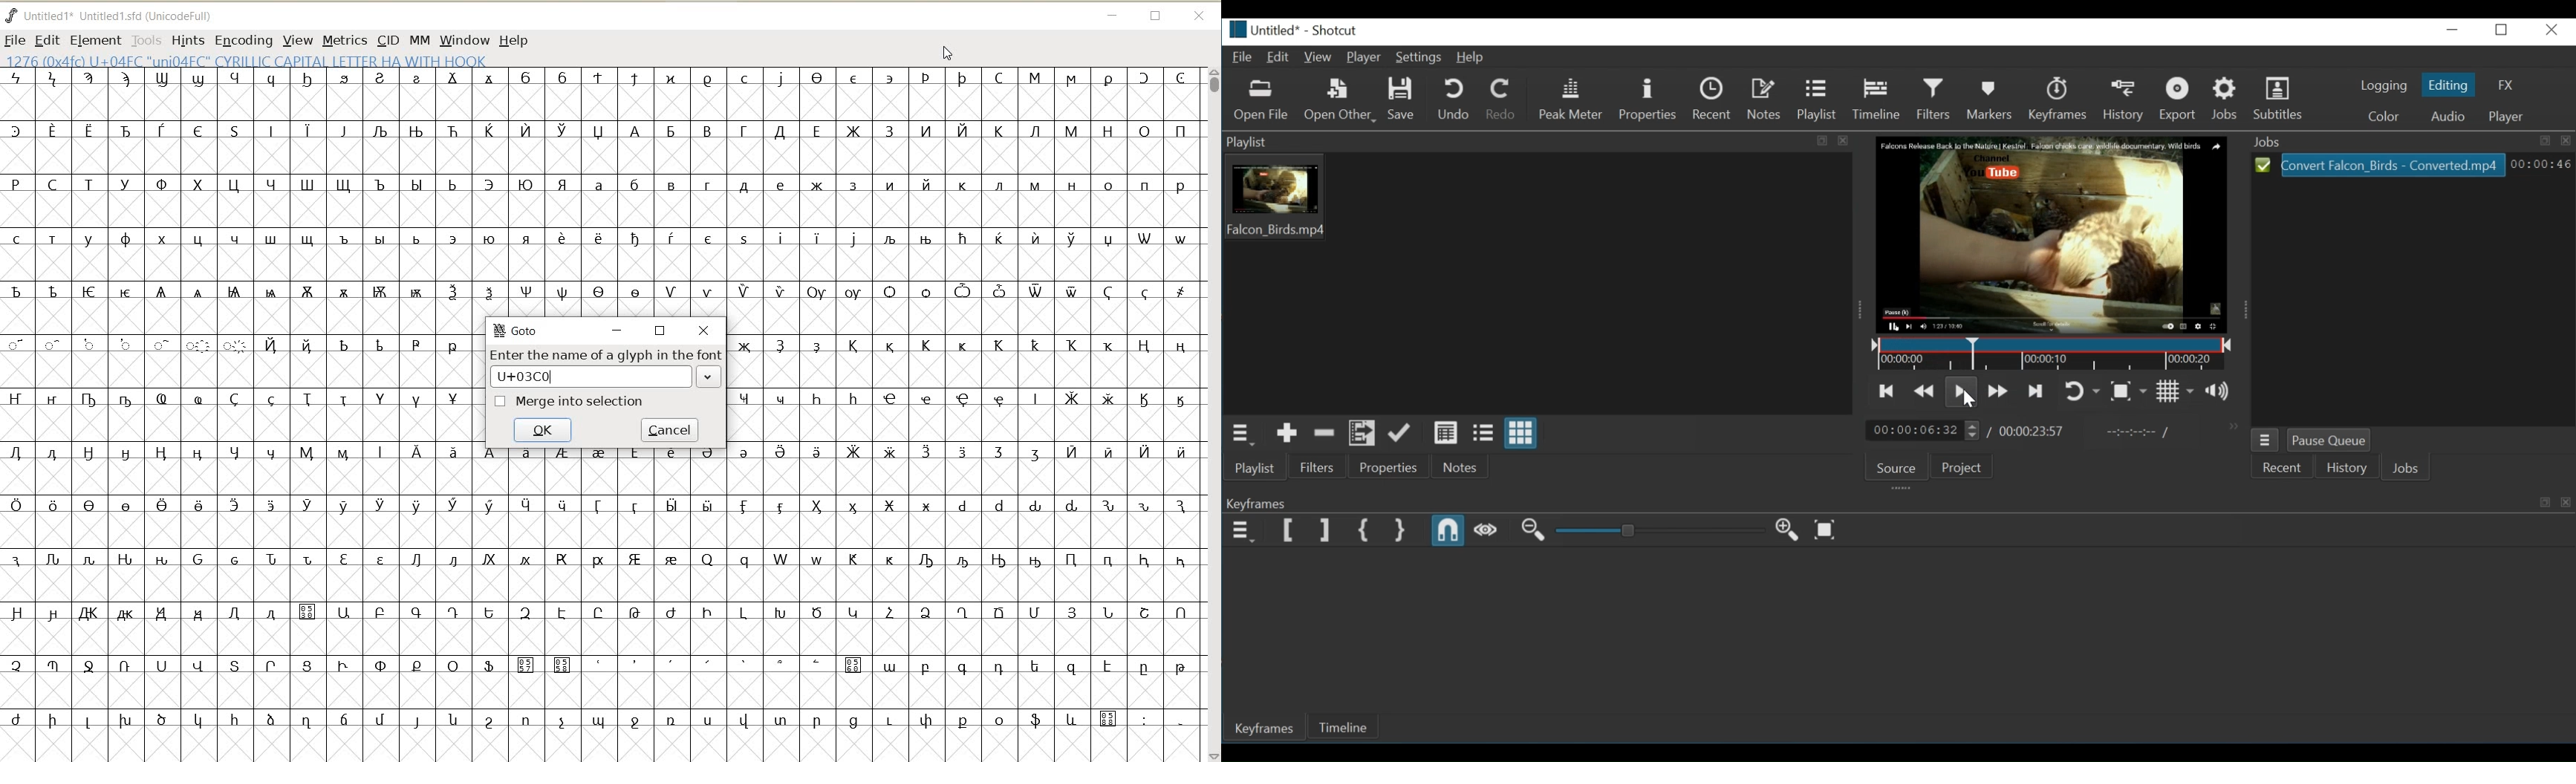 The height and width of the screenshot is (784, 2576). I want to click on FILE, so click(14, 40).